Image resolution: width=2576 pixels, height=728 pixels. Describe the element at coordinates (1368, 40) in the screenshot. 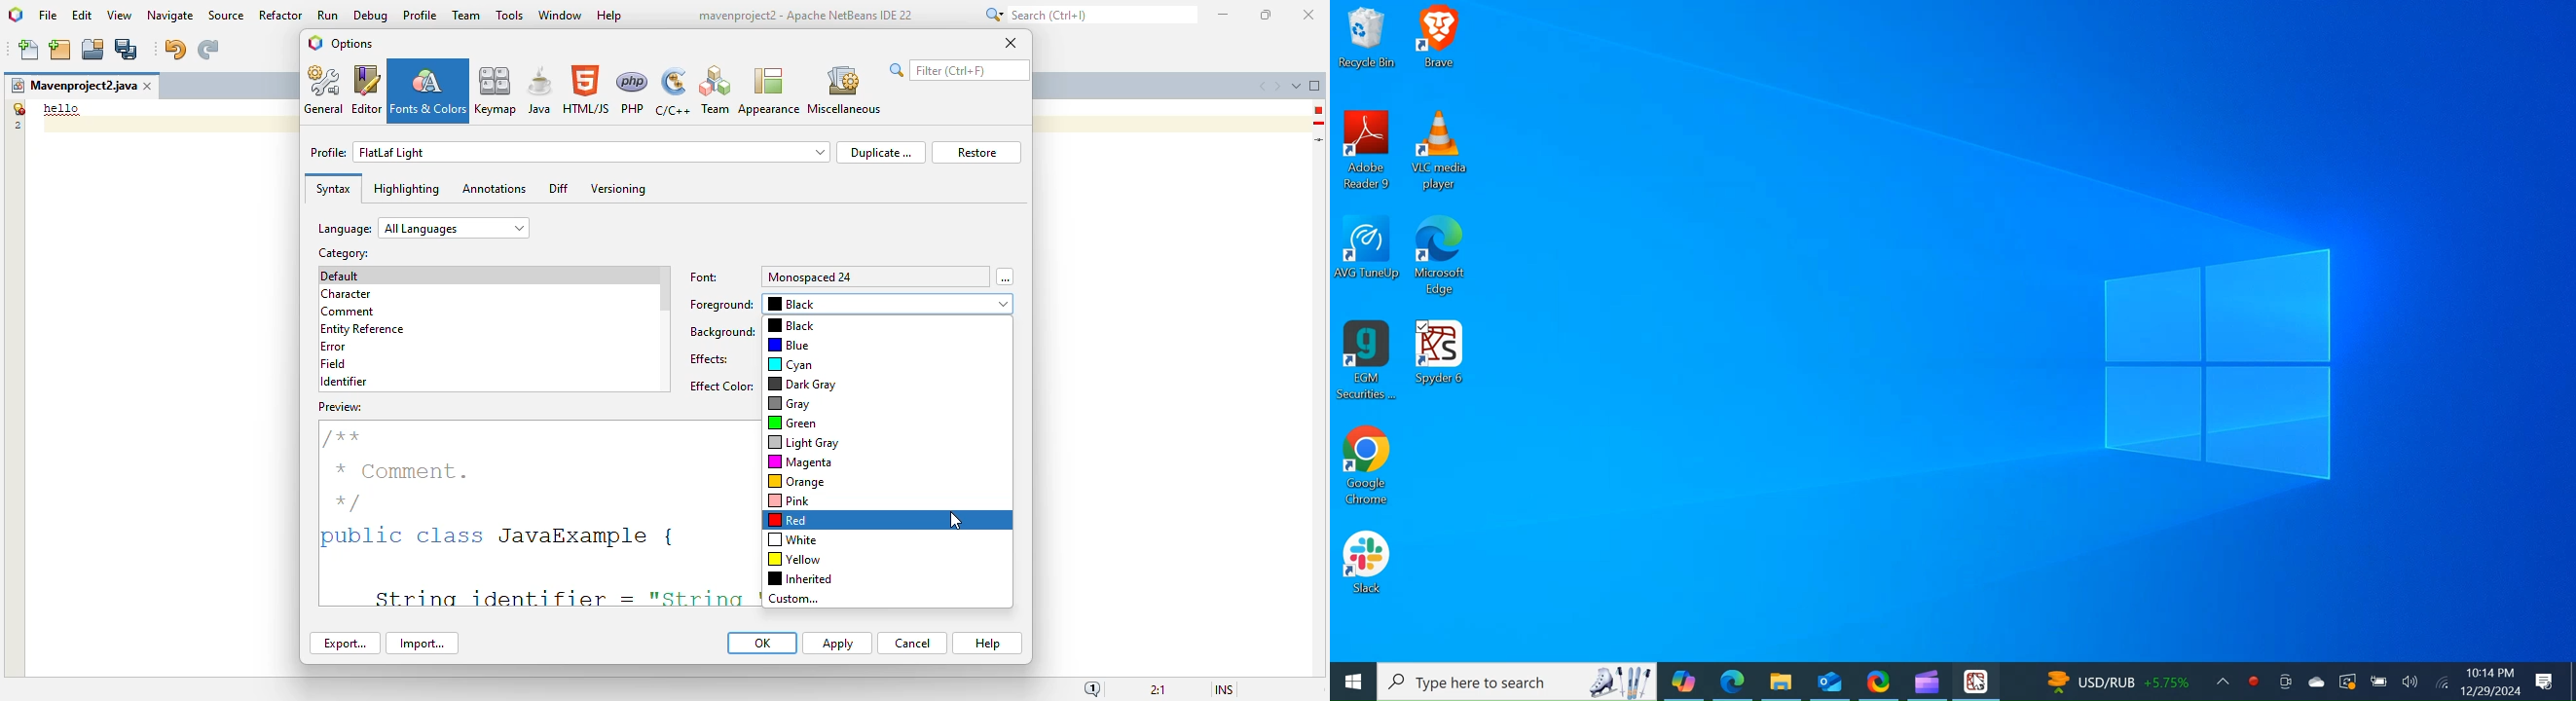

I see `Recycle Bin Desktop Icon` at that location.